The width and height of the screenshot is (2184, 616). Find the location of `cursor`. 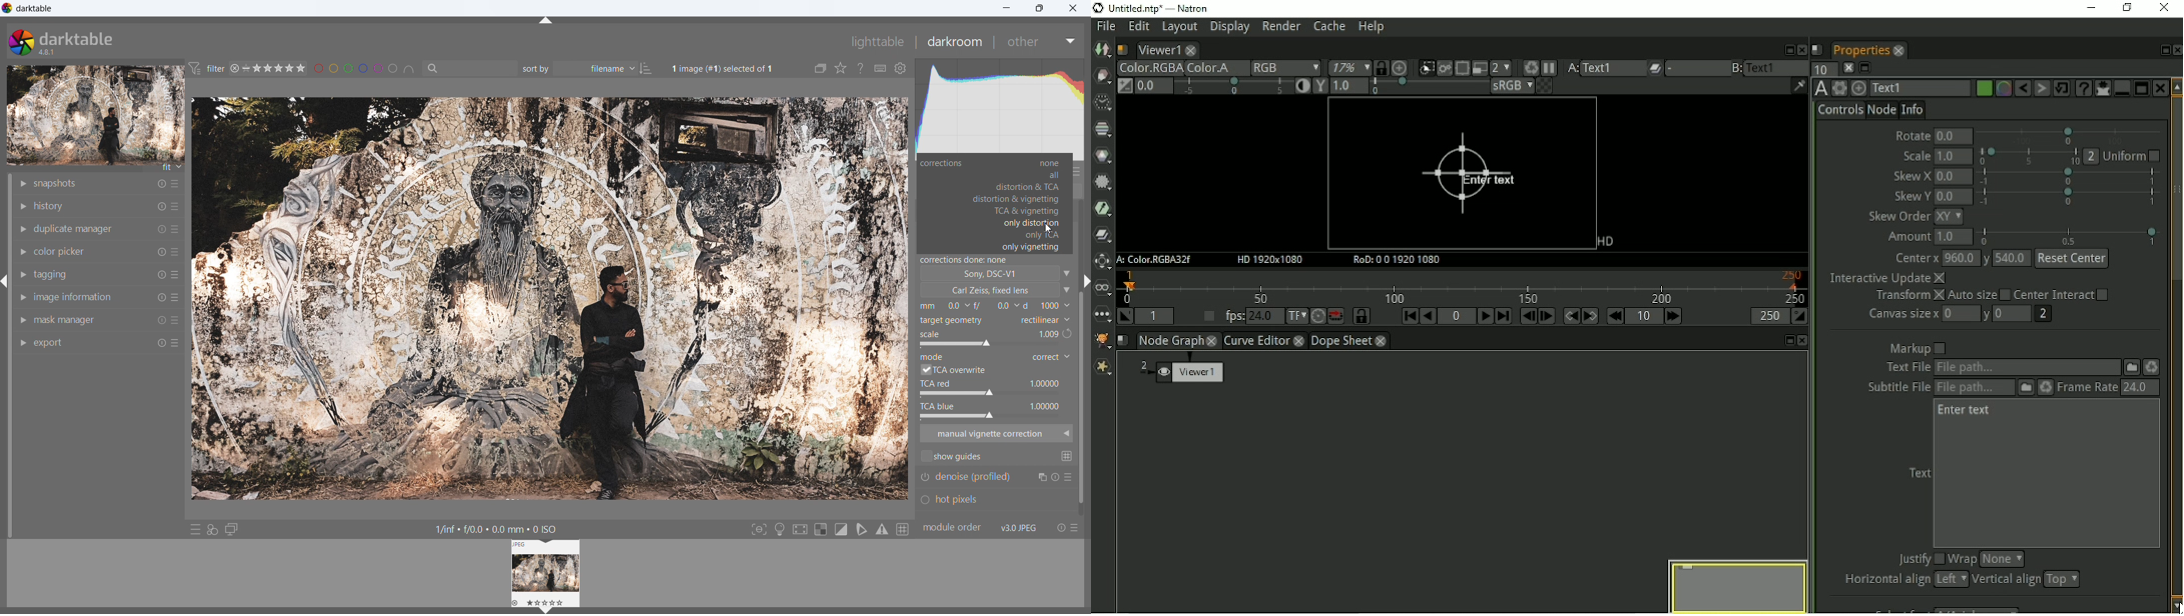

cursor is located at coordinates (1048, 226).